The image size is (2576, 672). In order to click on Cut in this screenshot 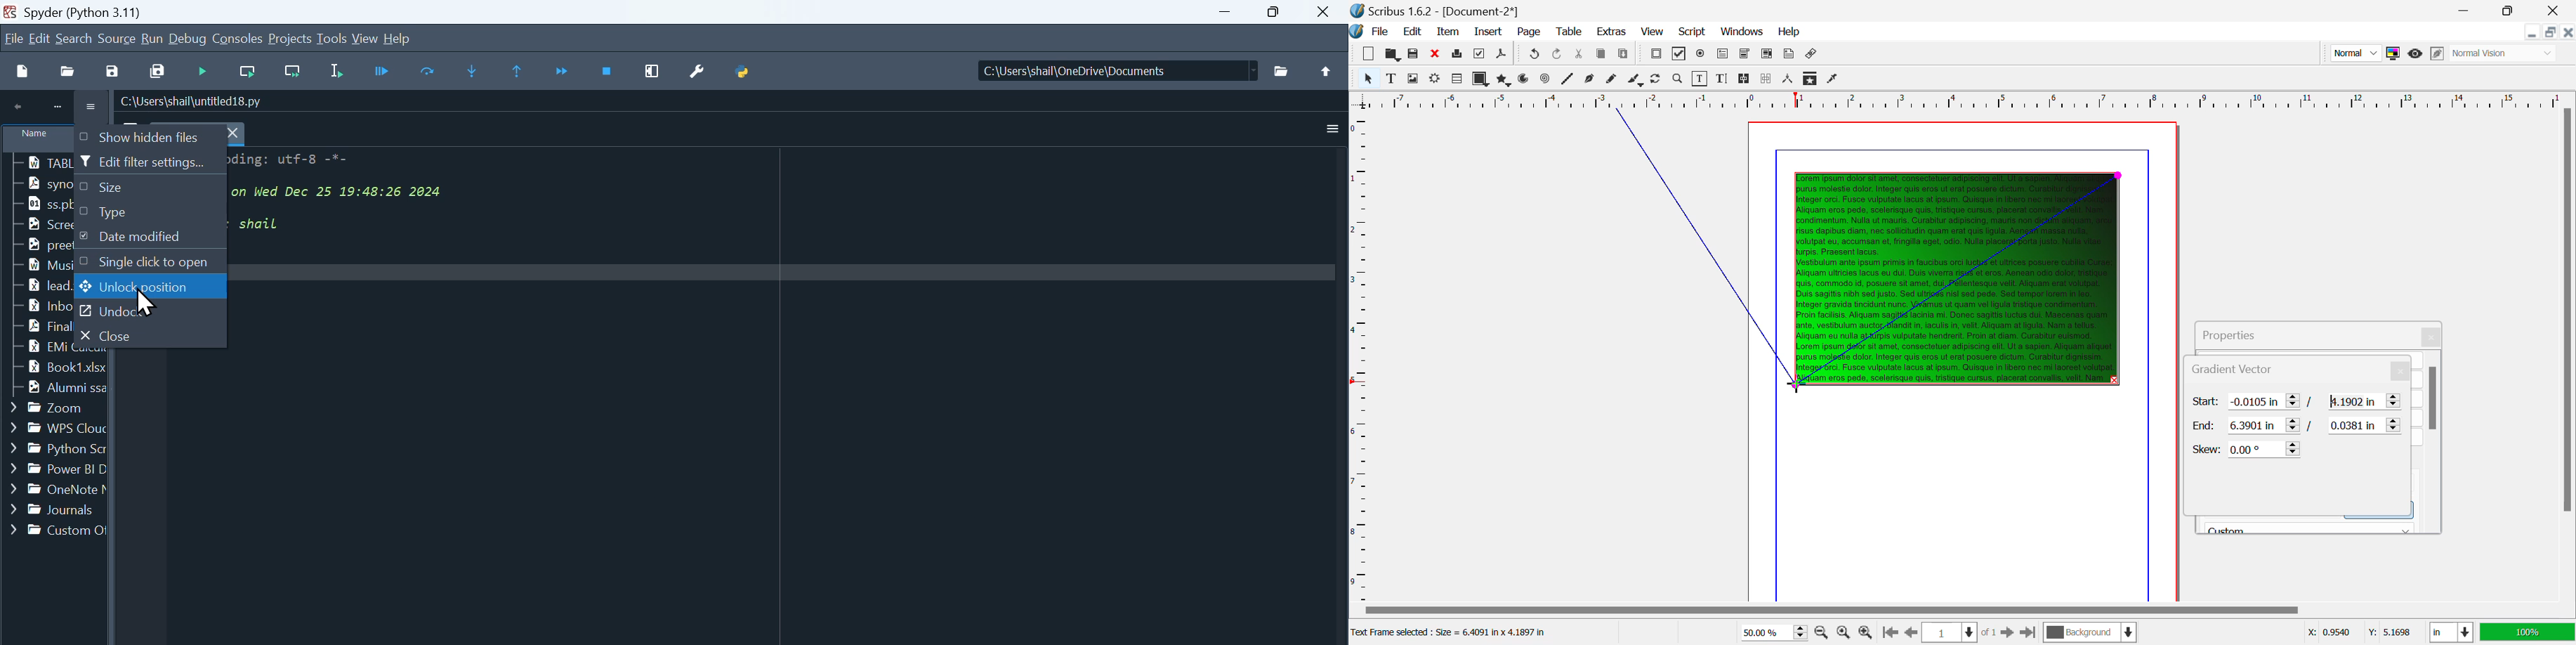, I will do `click(1580, 55)`.